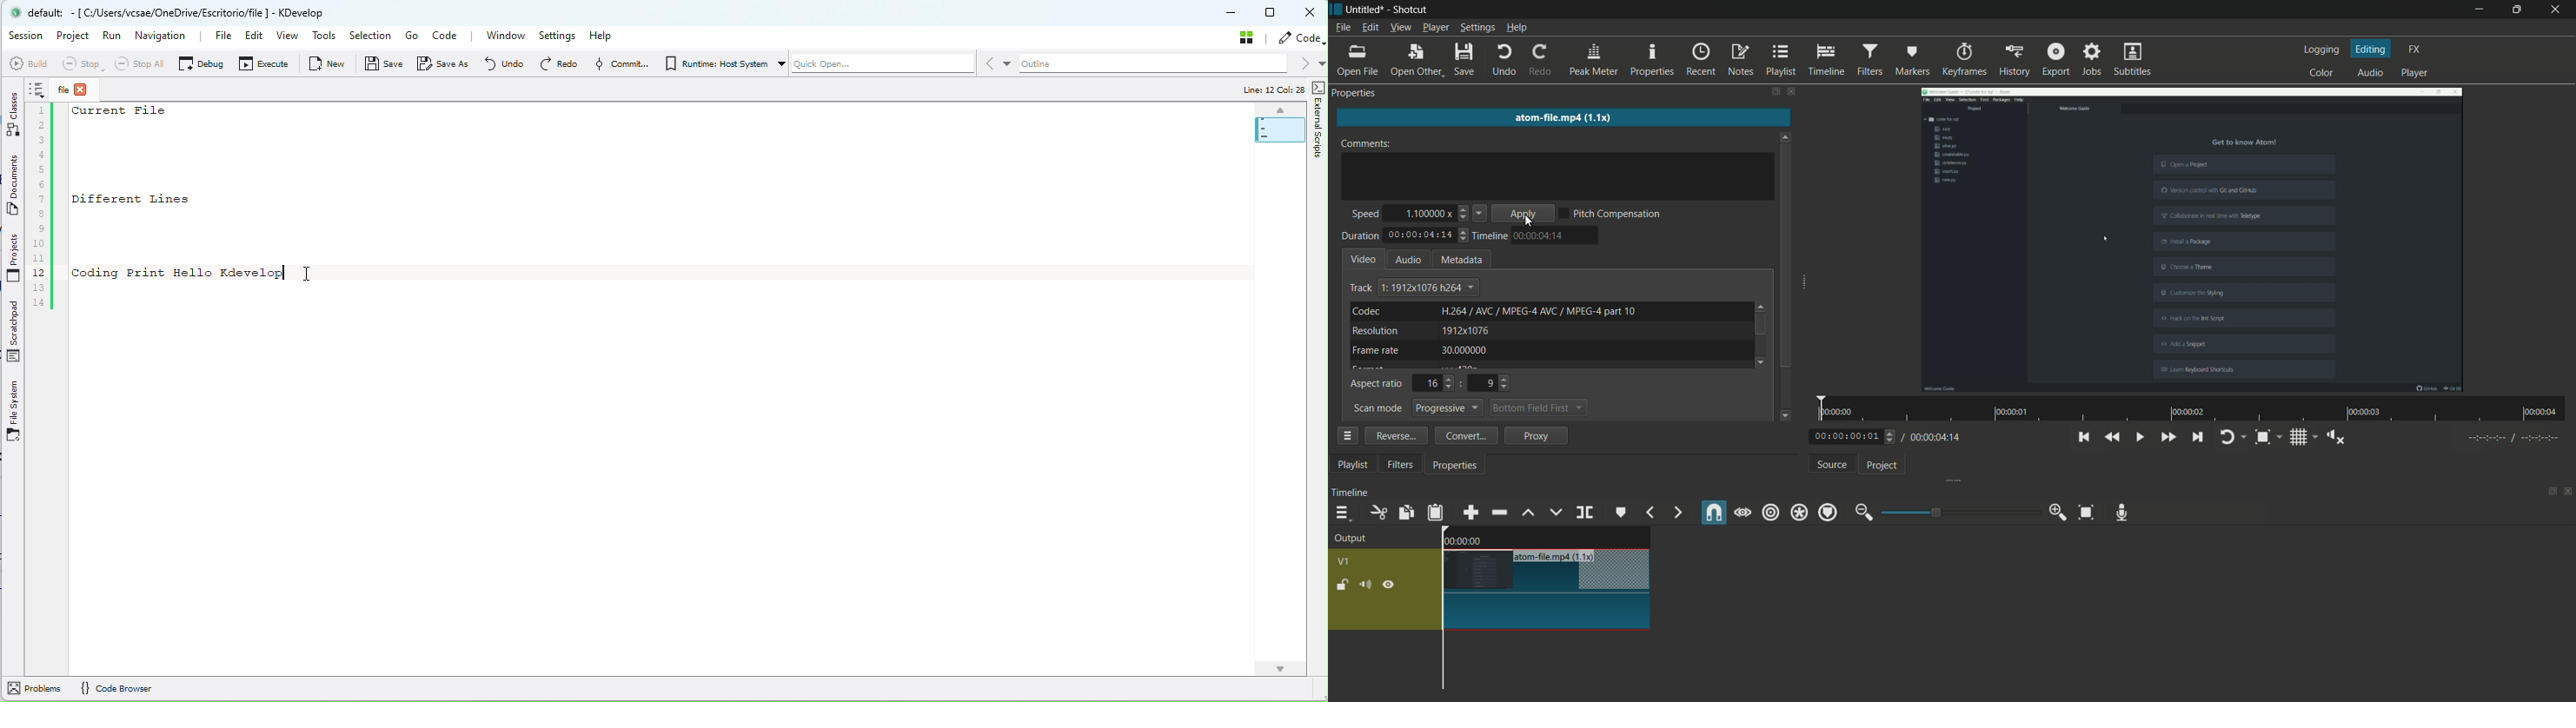  What do you see at coordinates (1545, 599) in the screenshot?
I see `video in timeline` at bounding box center [1545, 599].